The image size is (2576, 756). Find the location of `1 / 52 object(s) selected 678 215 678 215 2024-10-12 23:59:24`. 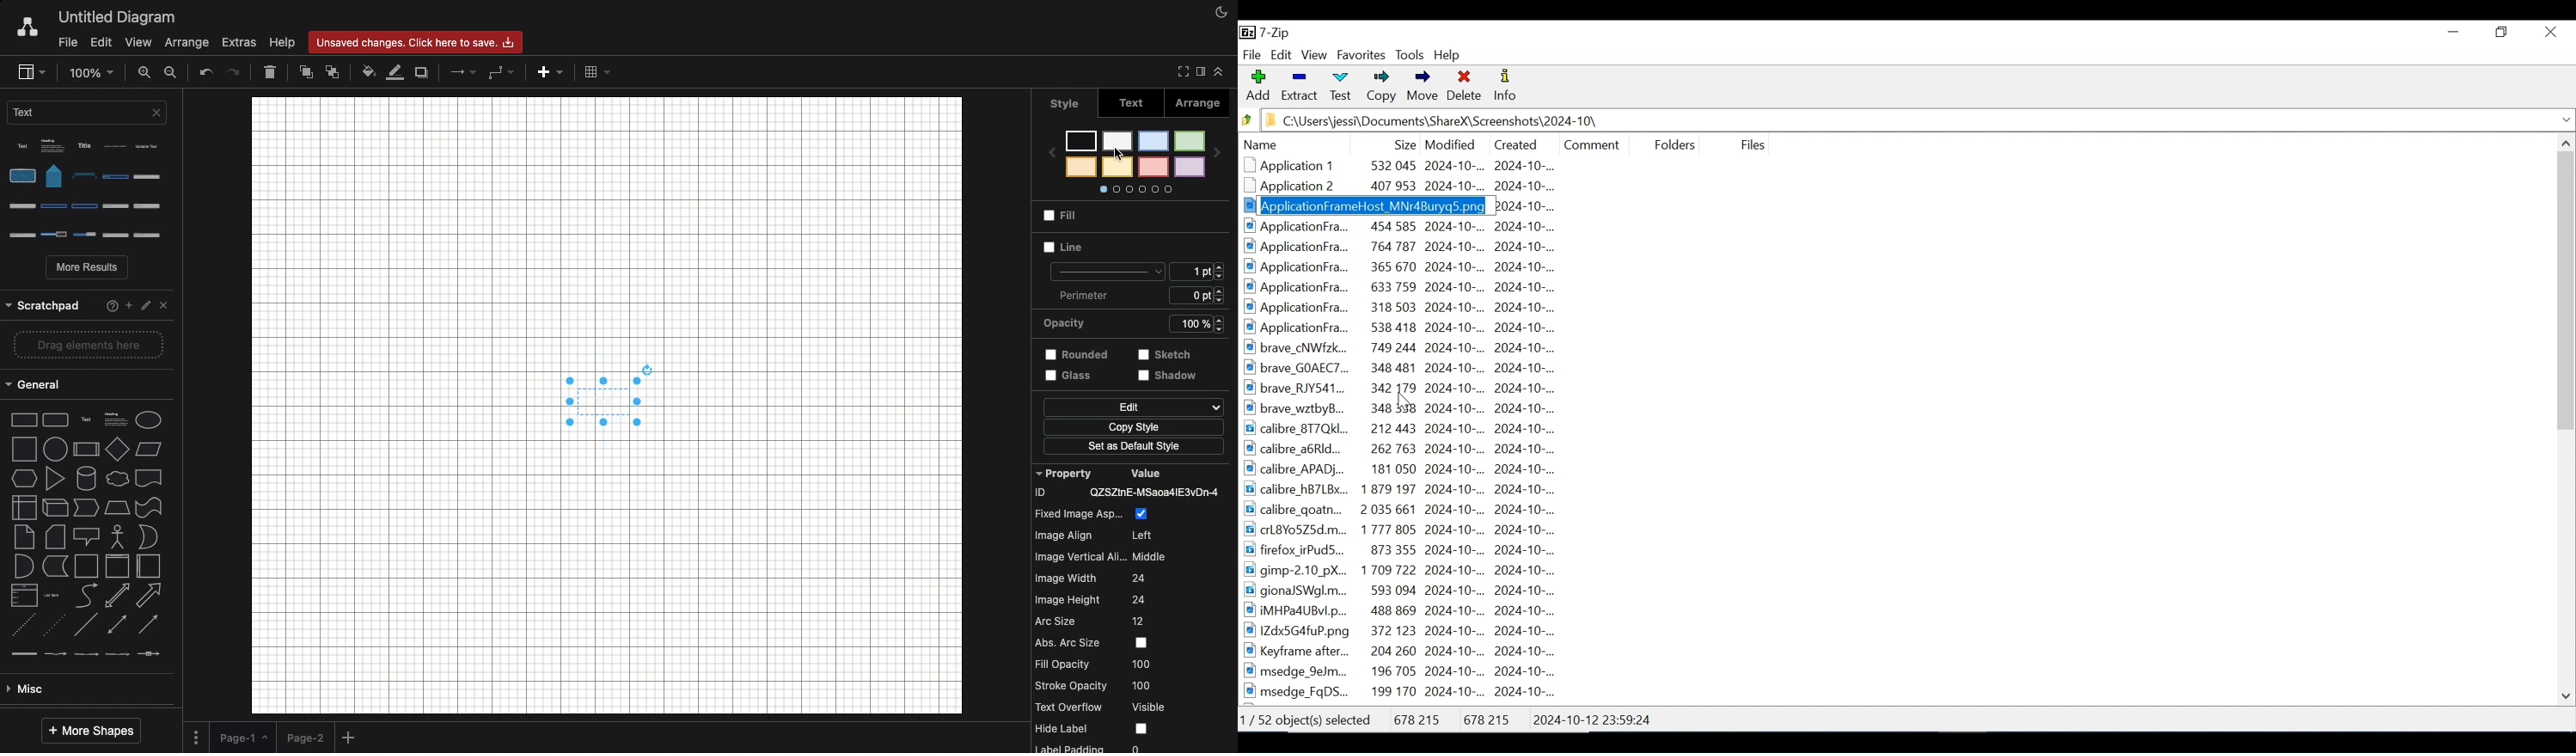

1 / 52 object(s) selected 678 215 678 215 2024-10-12 23:59:24 is located at coordinates (1455, 716).